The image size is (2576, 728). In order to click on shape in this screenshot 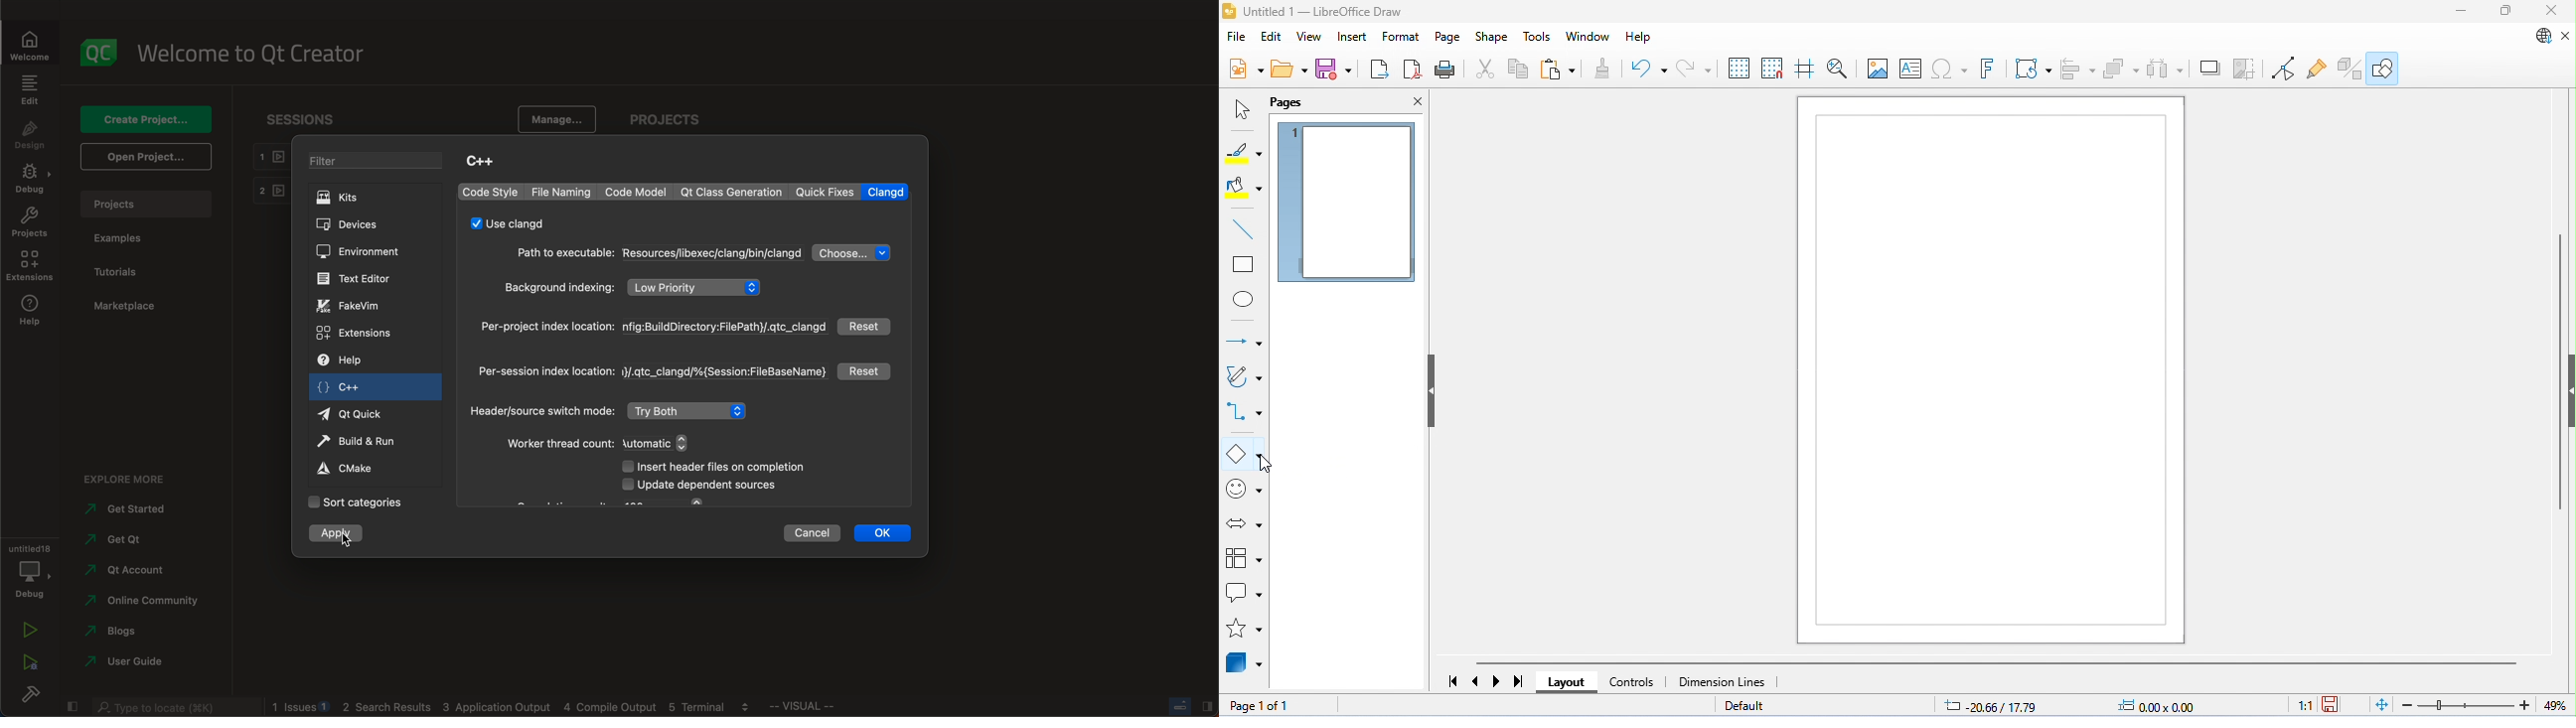, I will do `click(1493, 36)`.